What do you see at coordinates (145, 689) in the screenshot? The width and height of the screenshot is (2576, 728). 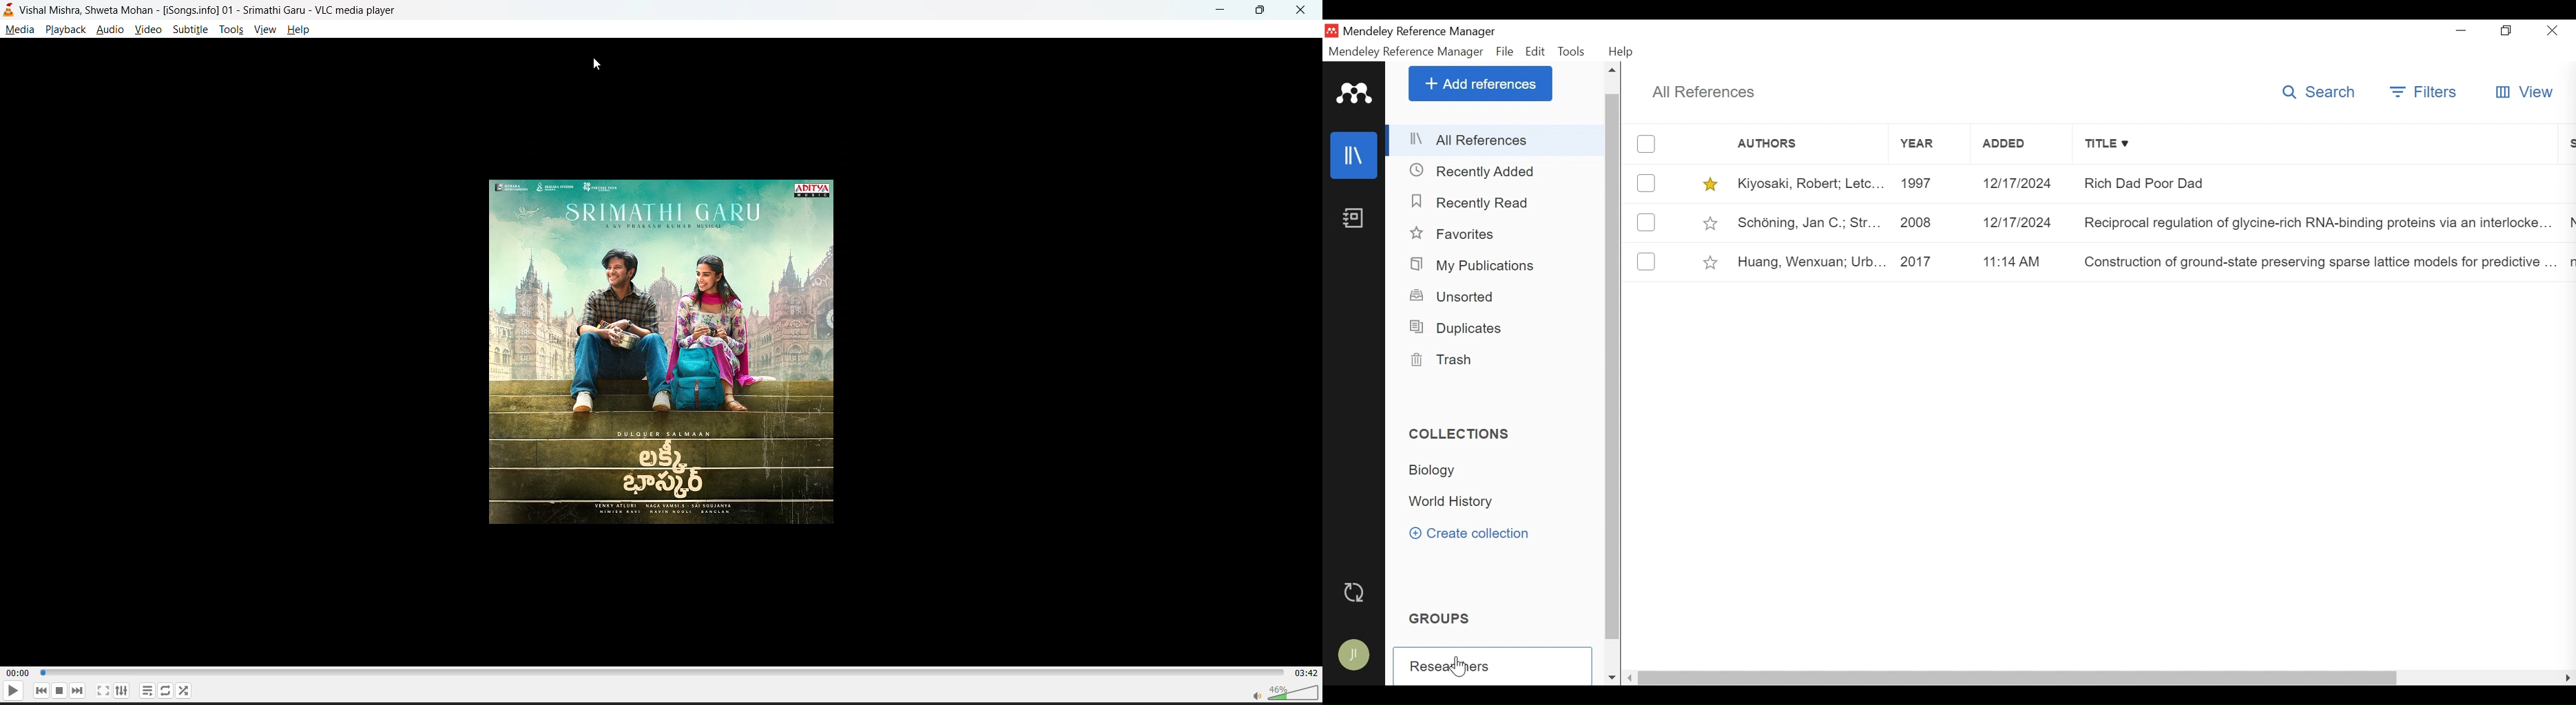 I see `playlist` at bounding box center [145, 689].